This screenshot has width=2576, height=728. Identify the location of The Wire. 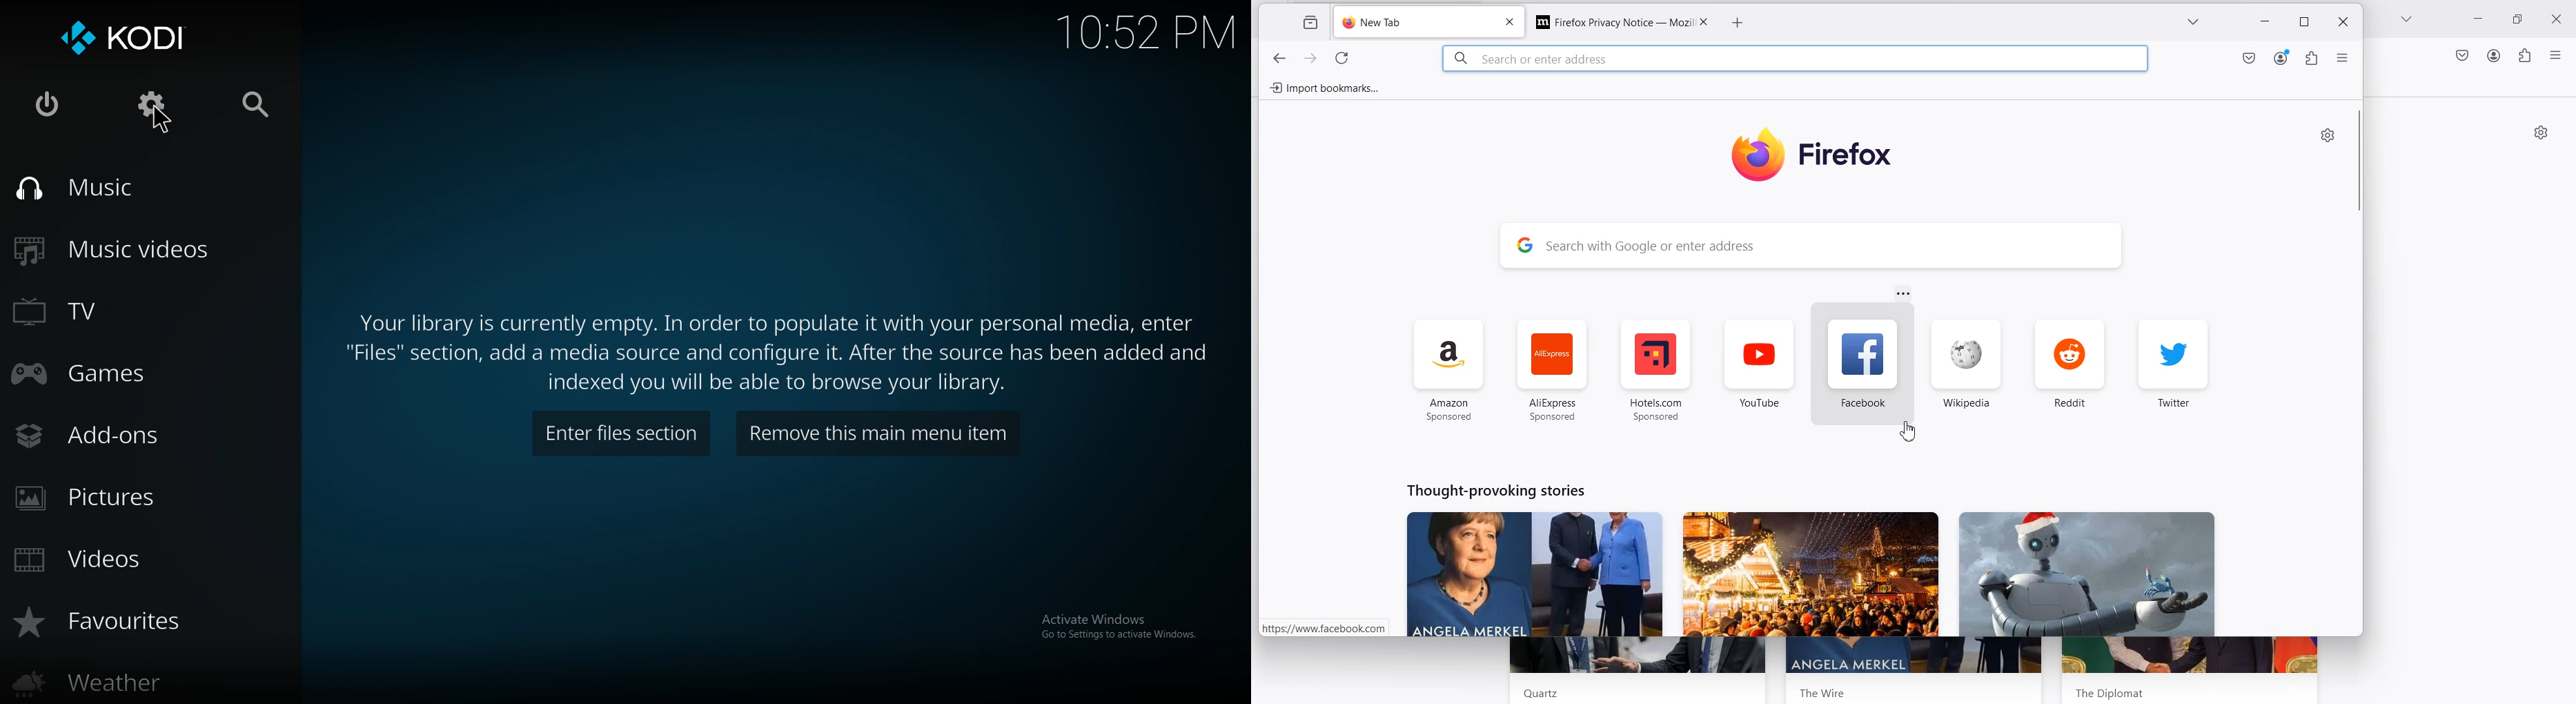
(1824, 690).